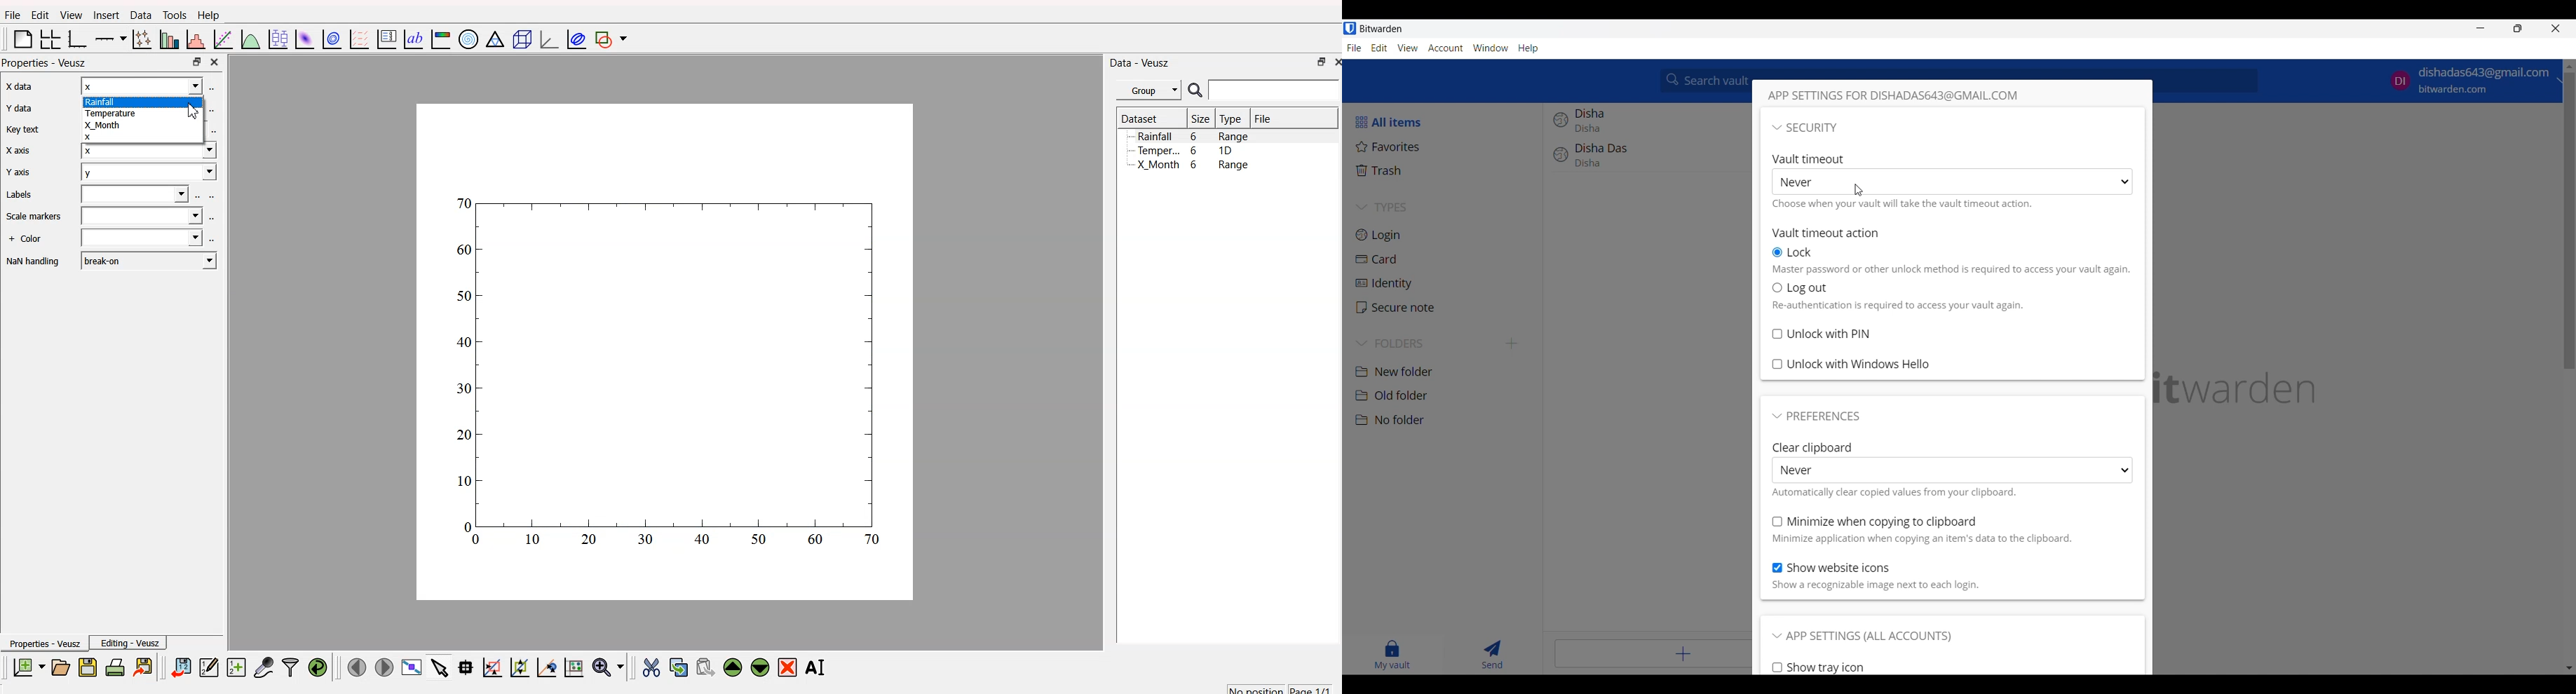 The height and width of the screenshot is (700, 2576). Describe the element at coordinates (209, 665) in the screenshot. I see `editor` at that location.